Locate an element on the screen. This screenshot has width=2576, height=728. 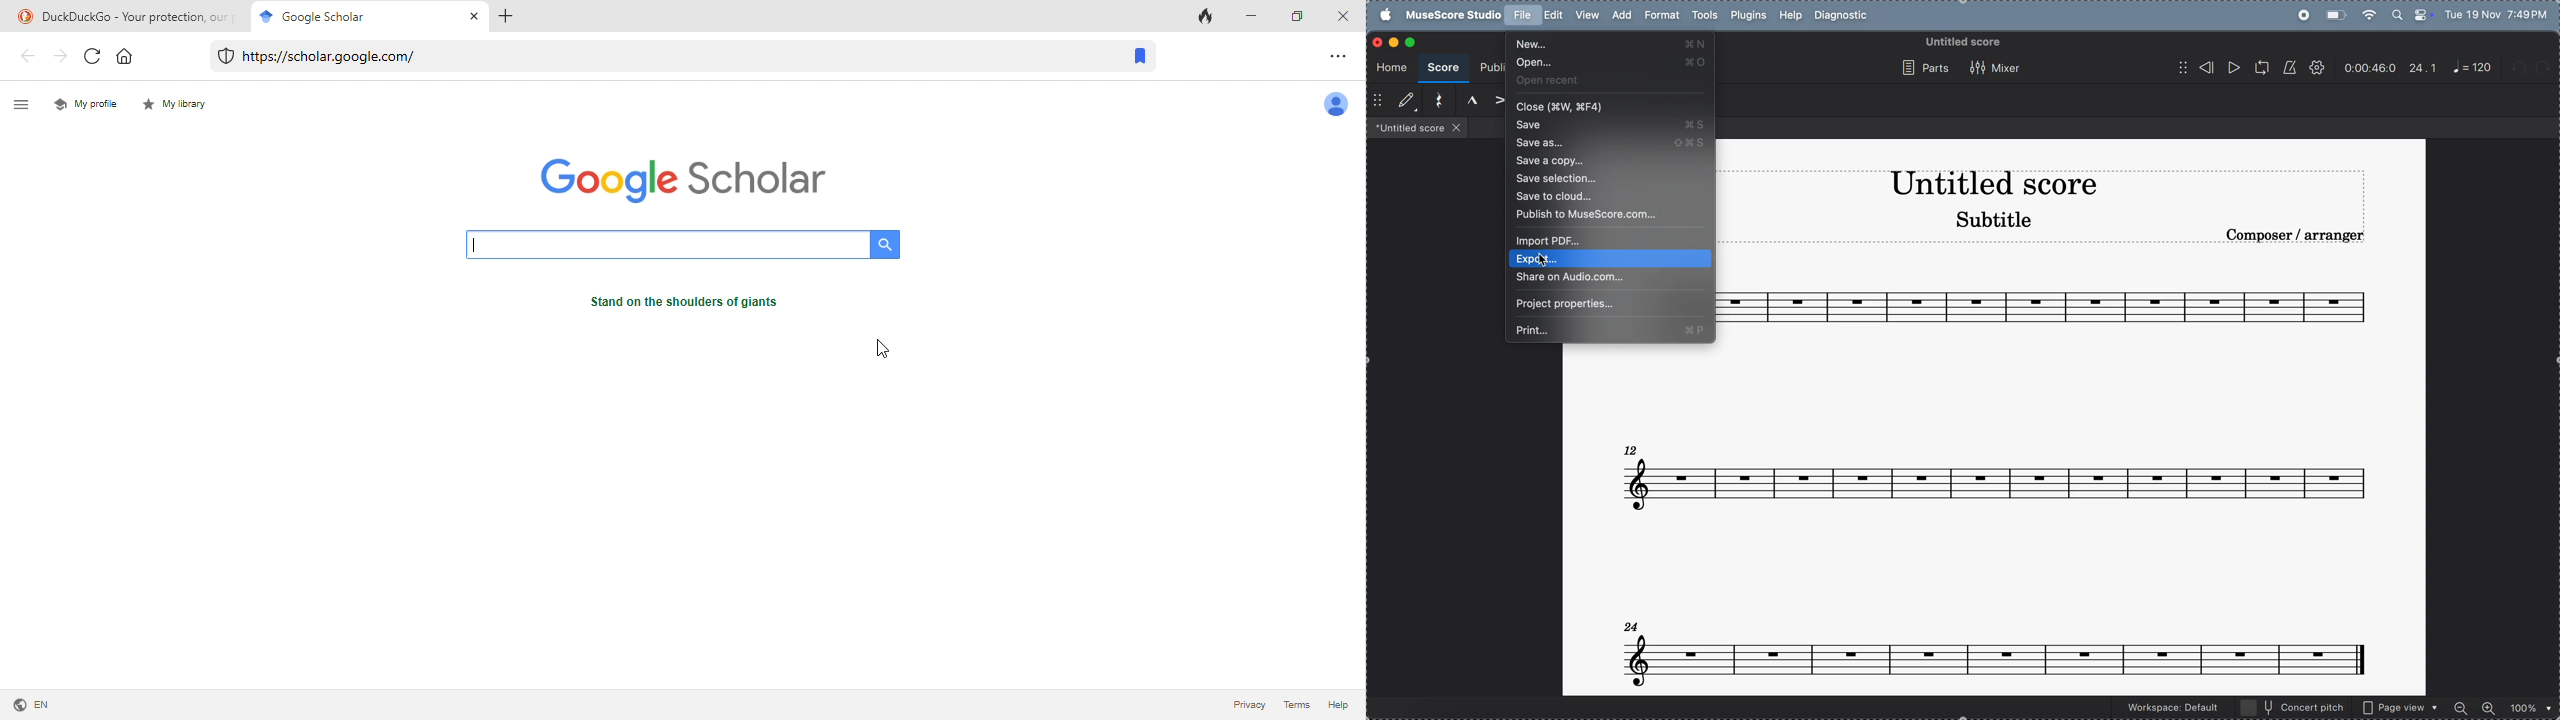
save a copy is located at coordinates (1611, 161).